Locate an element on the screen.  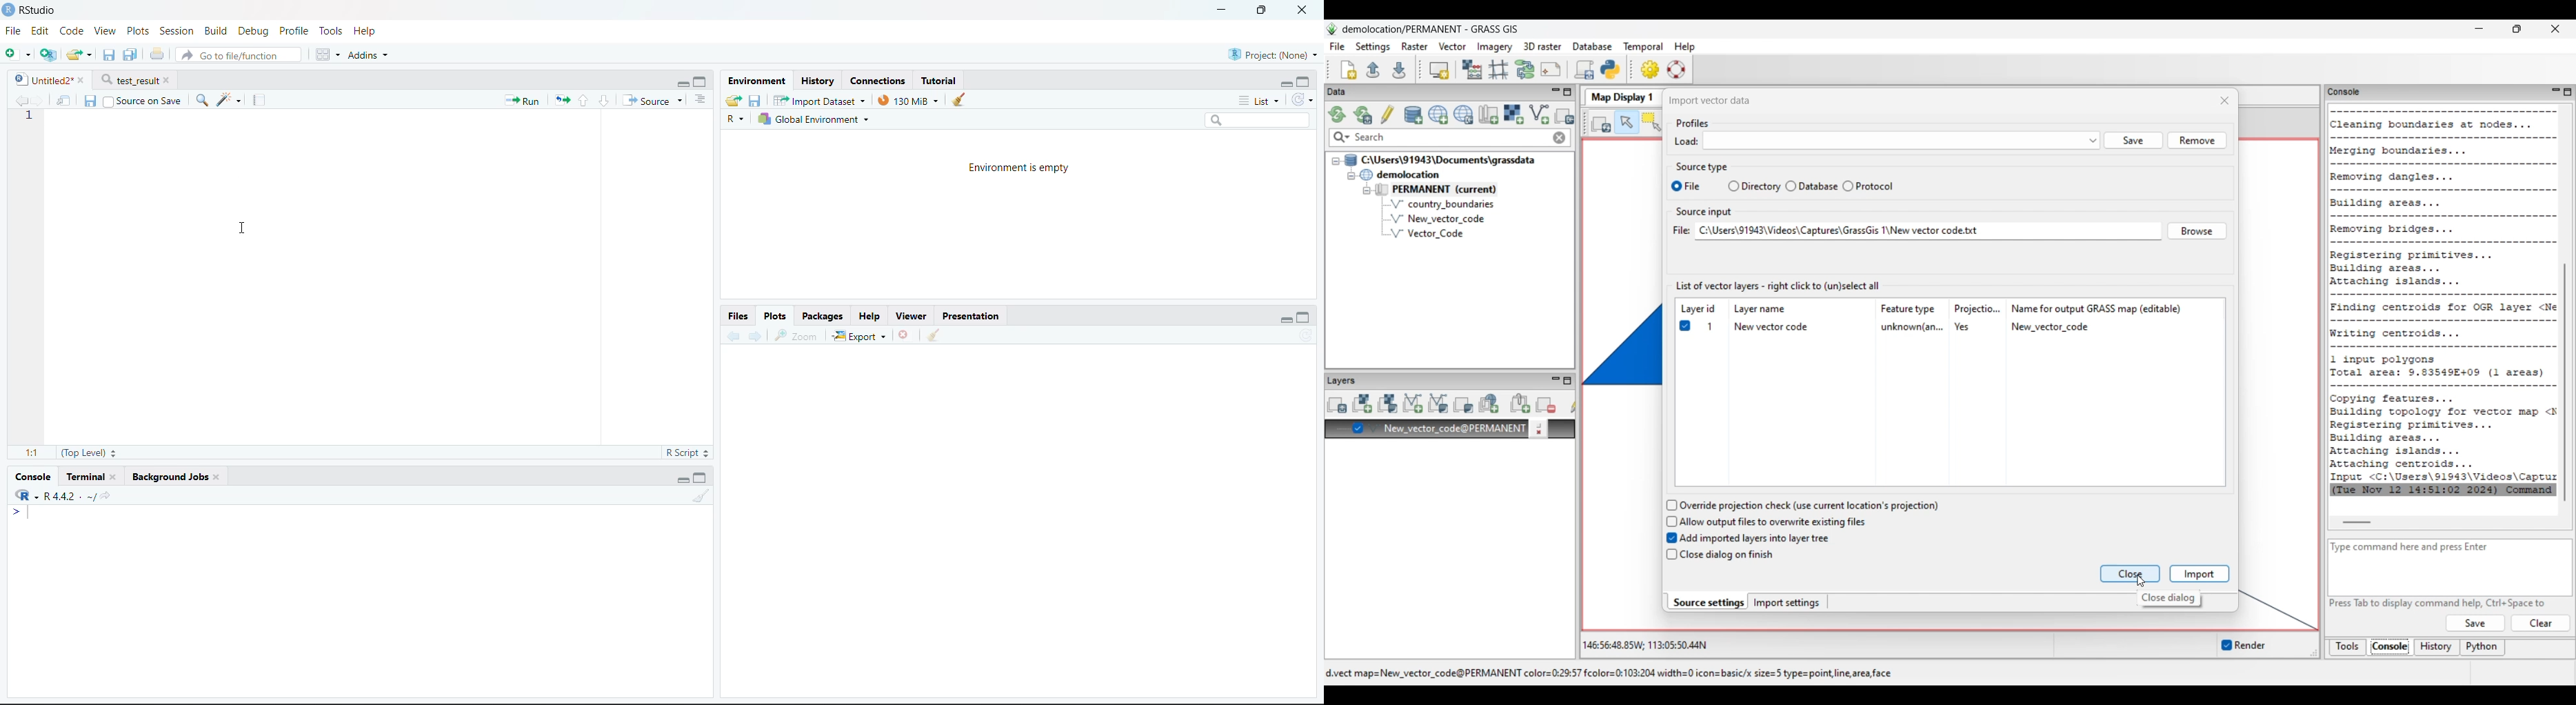
Addins is located at coordinates (370, 55).